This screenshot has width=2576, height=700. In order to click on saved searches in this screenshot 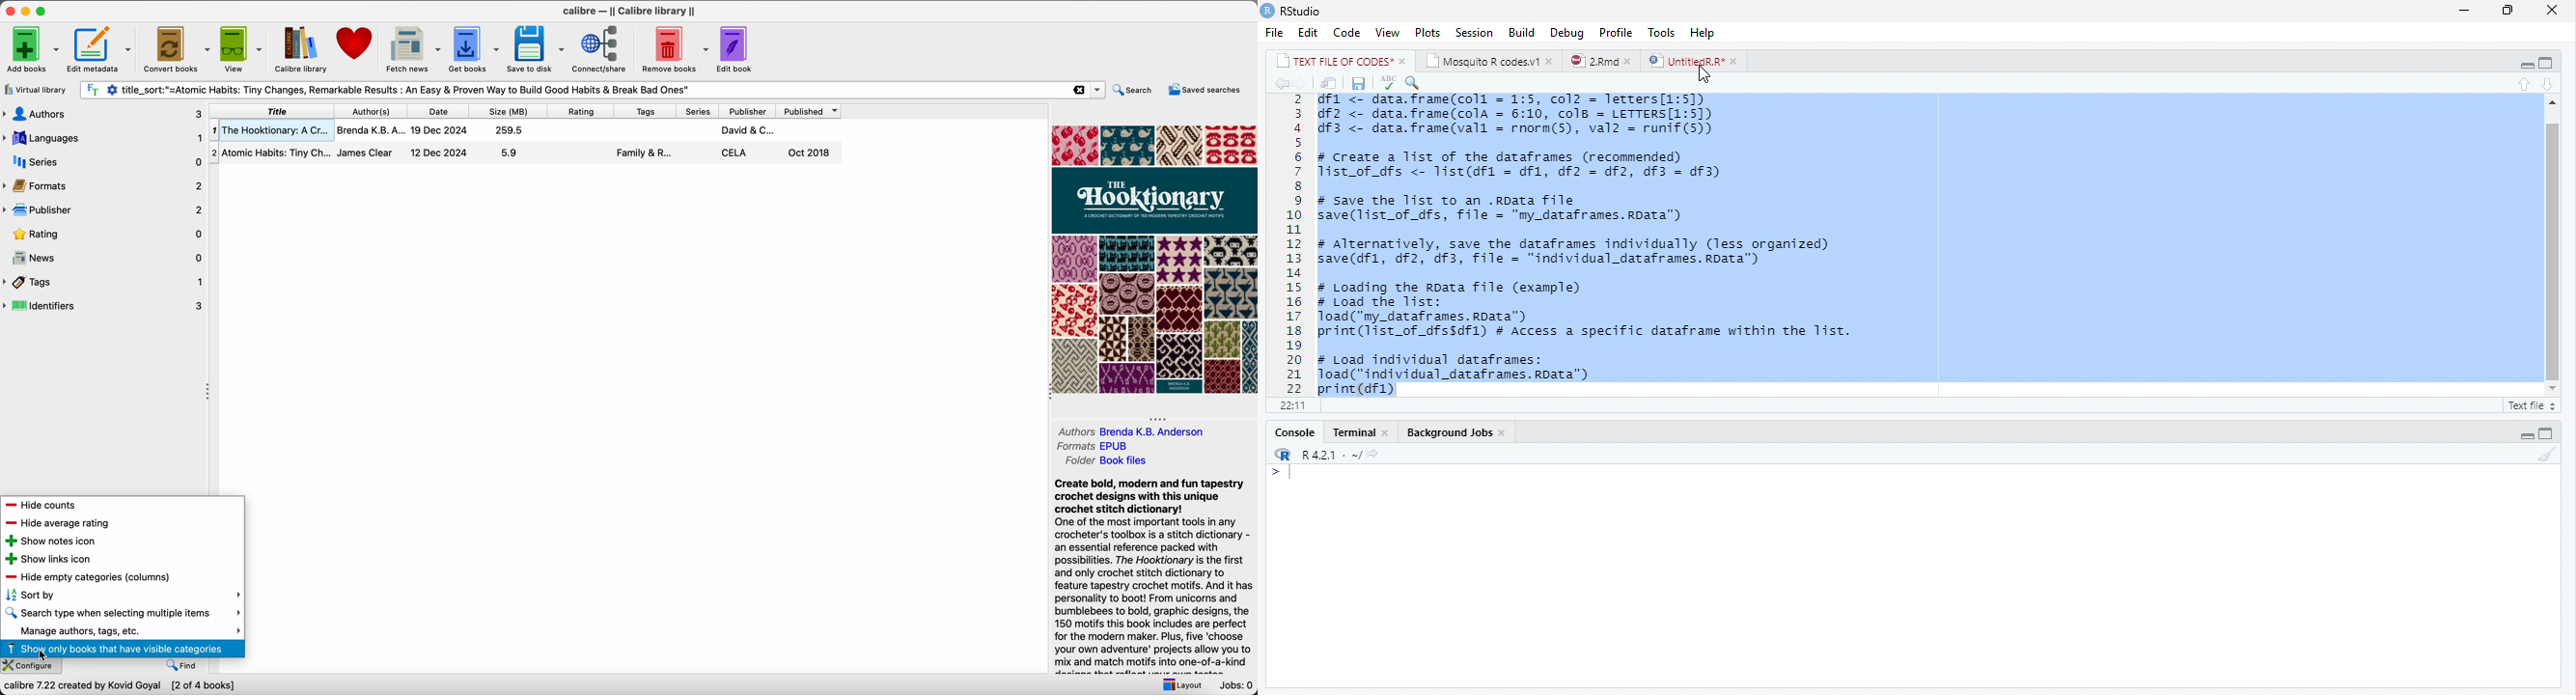, I will do `click(1203, 91)`.